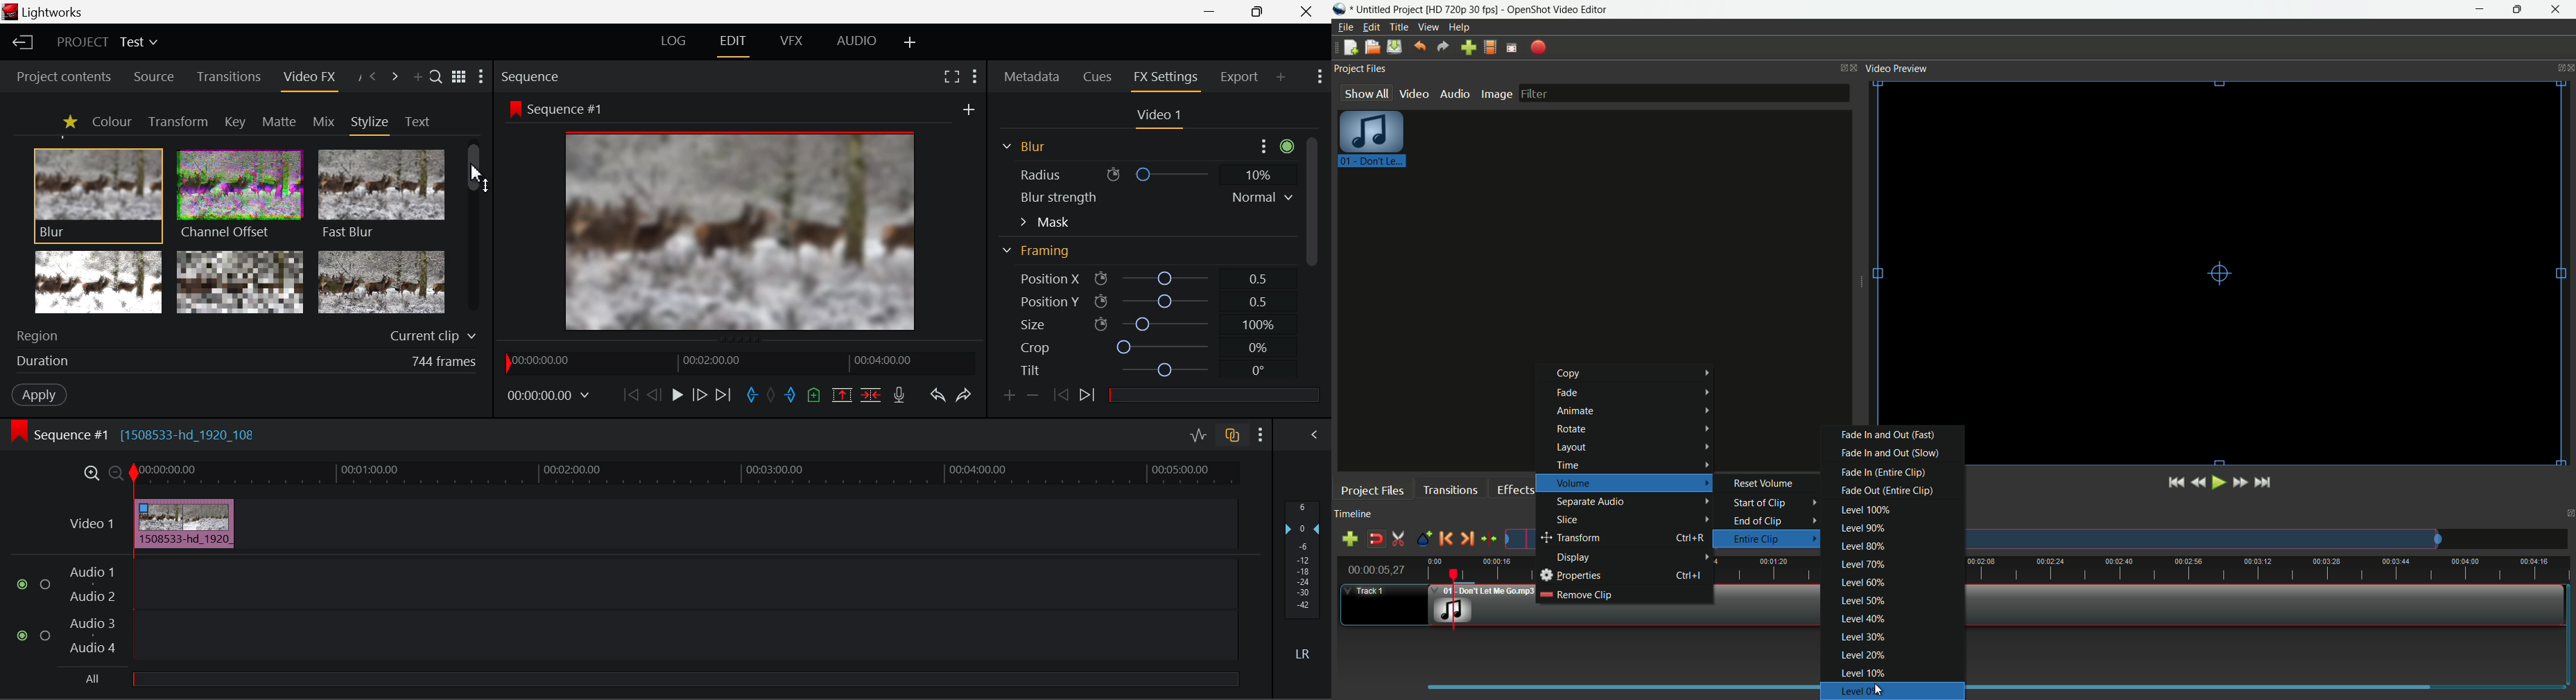  I want to click on Source, so click(151, 76).